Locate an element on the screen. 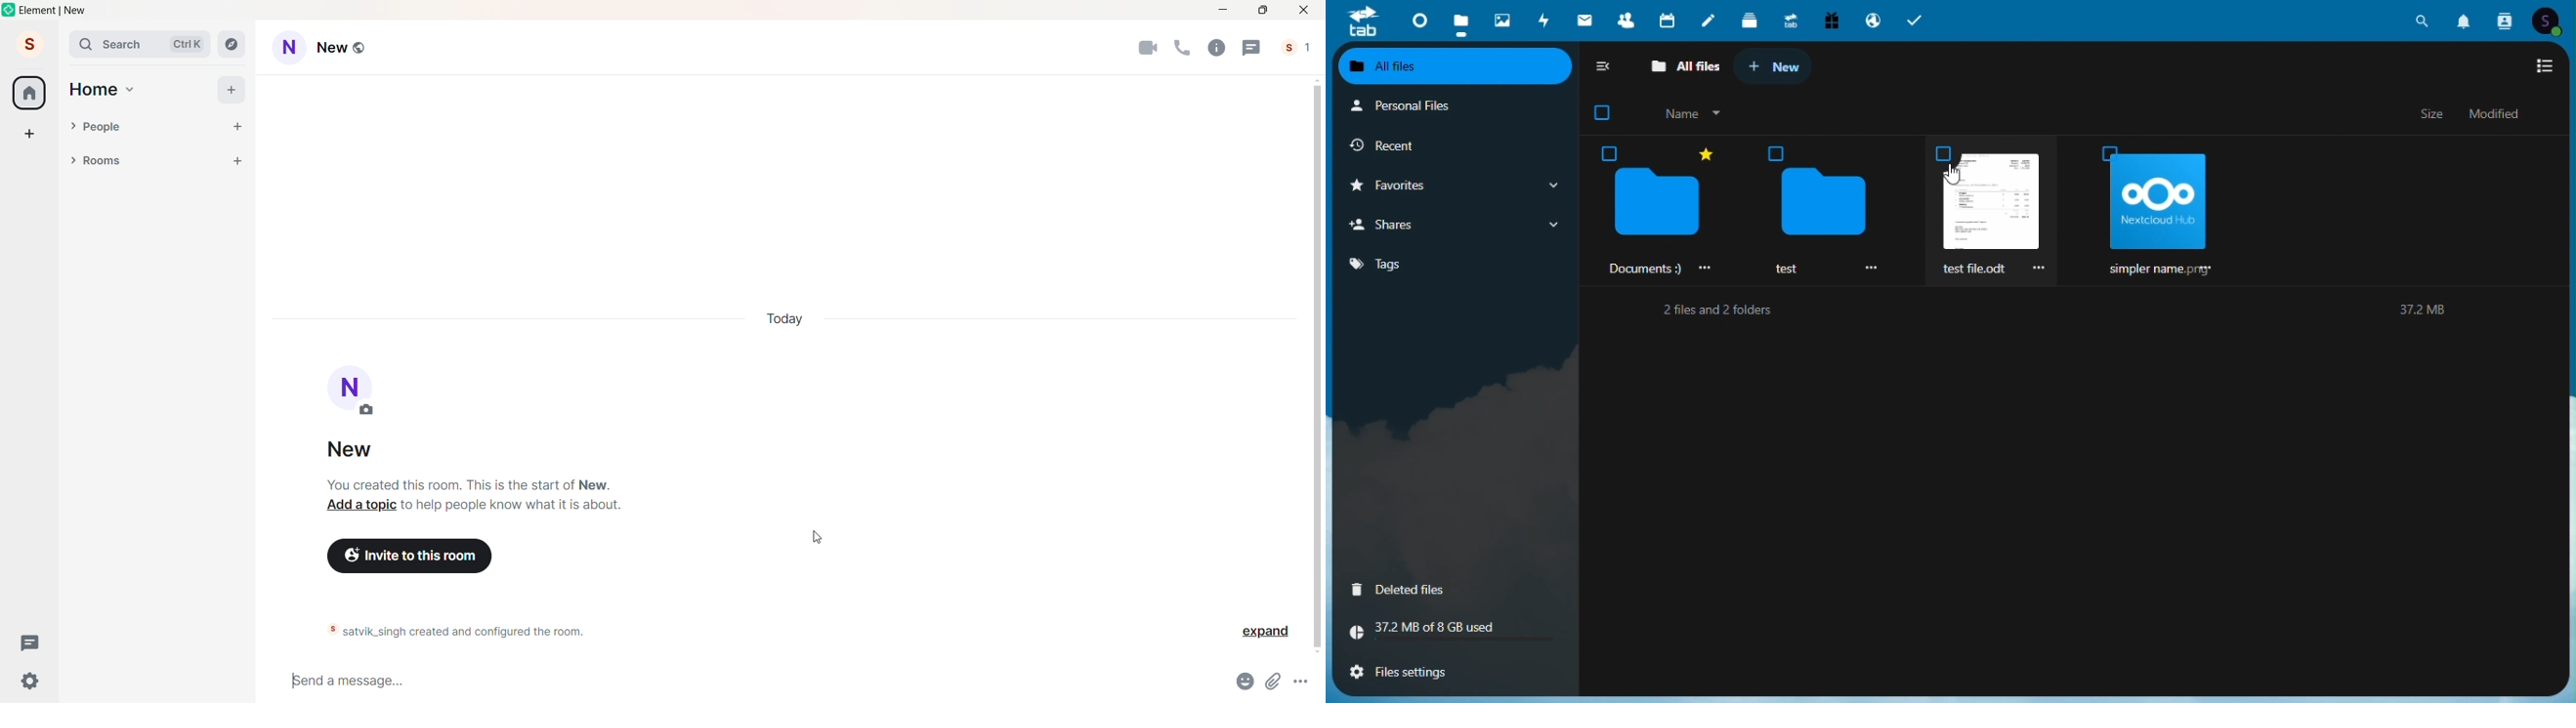 The height and width of the screenshot is (728, 2576). notifications is located at coordinates (2468, 19).